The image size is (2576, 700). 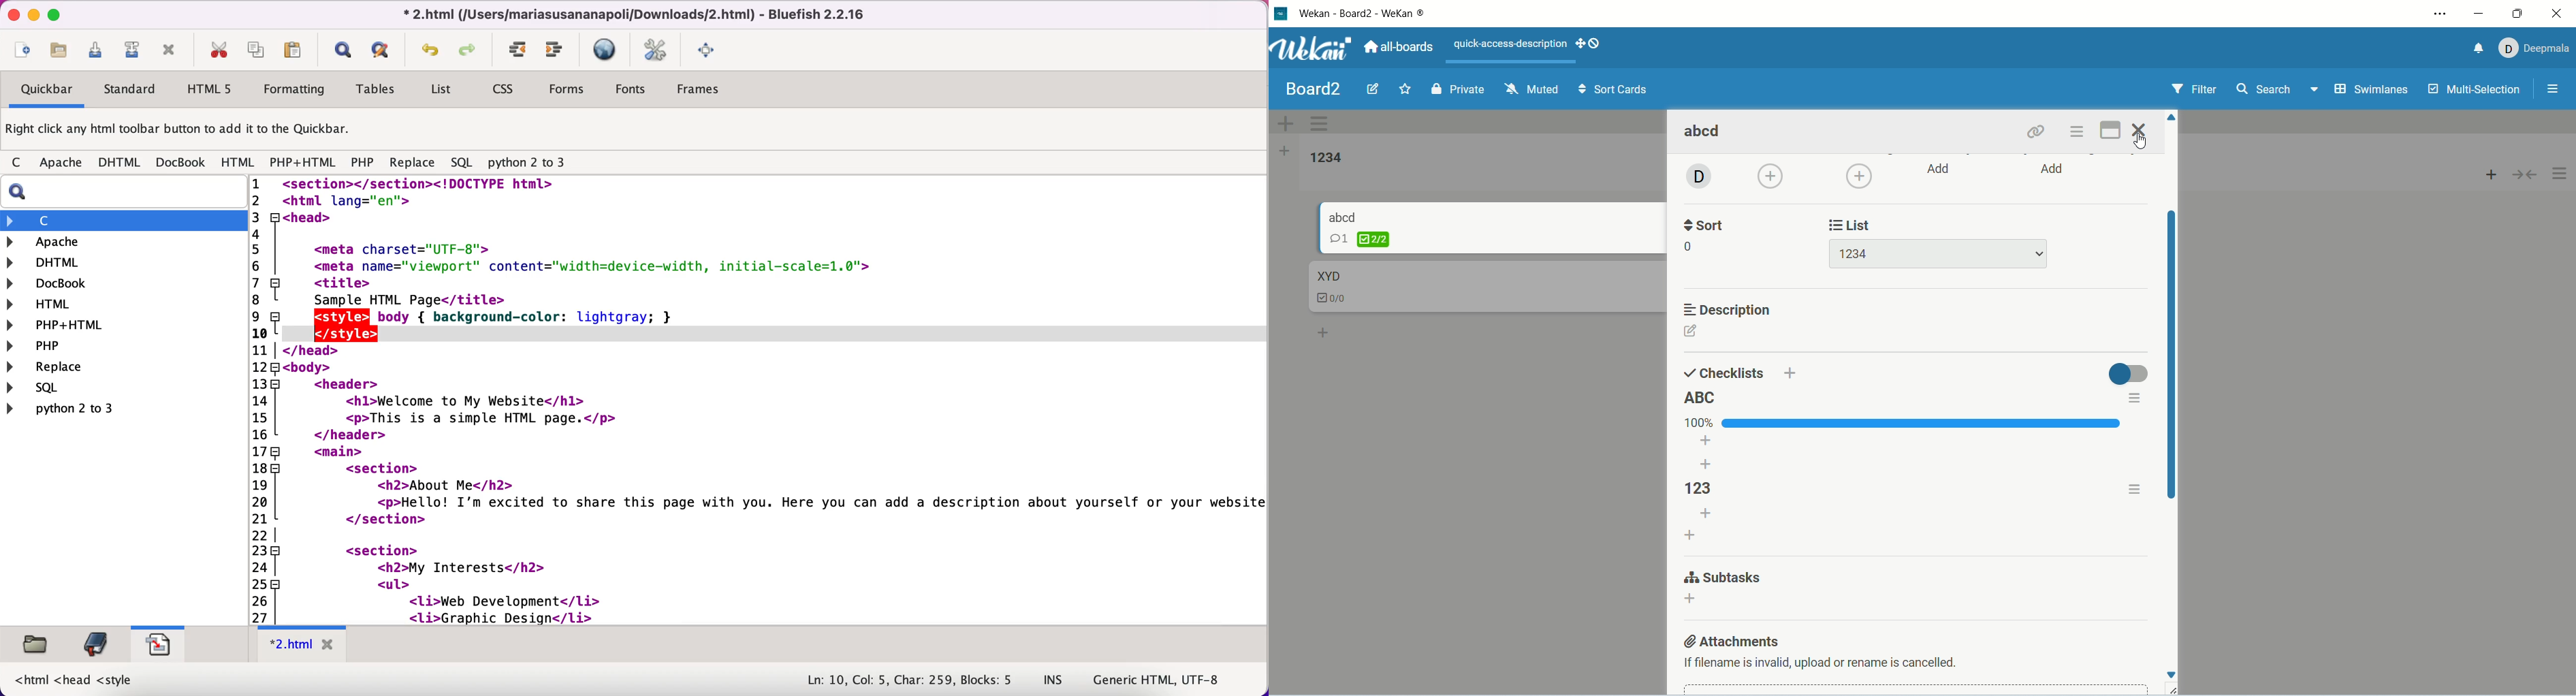 What do you see at coordinates (1402, 47) in the screenshot?
I see `all boards` at bounding box center [1402, 47].